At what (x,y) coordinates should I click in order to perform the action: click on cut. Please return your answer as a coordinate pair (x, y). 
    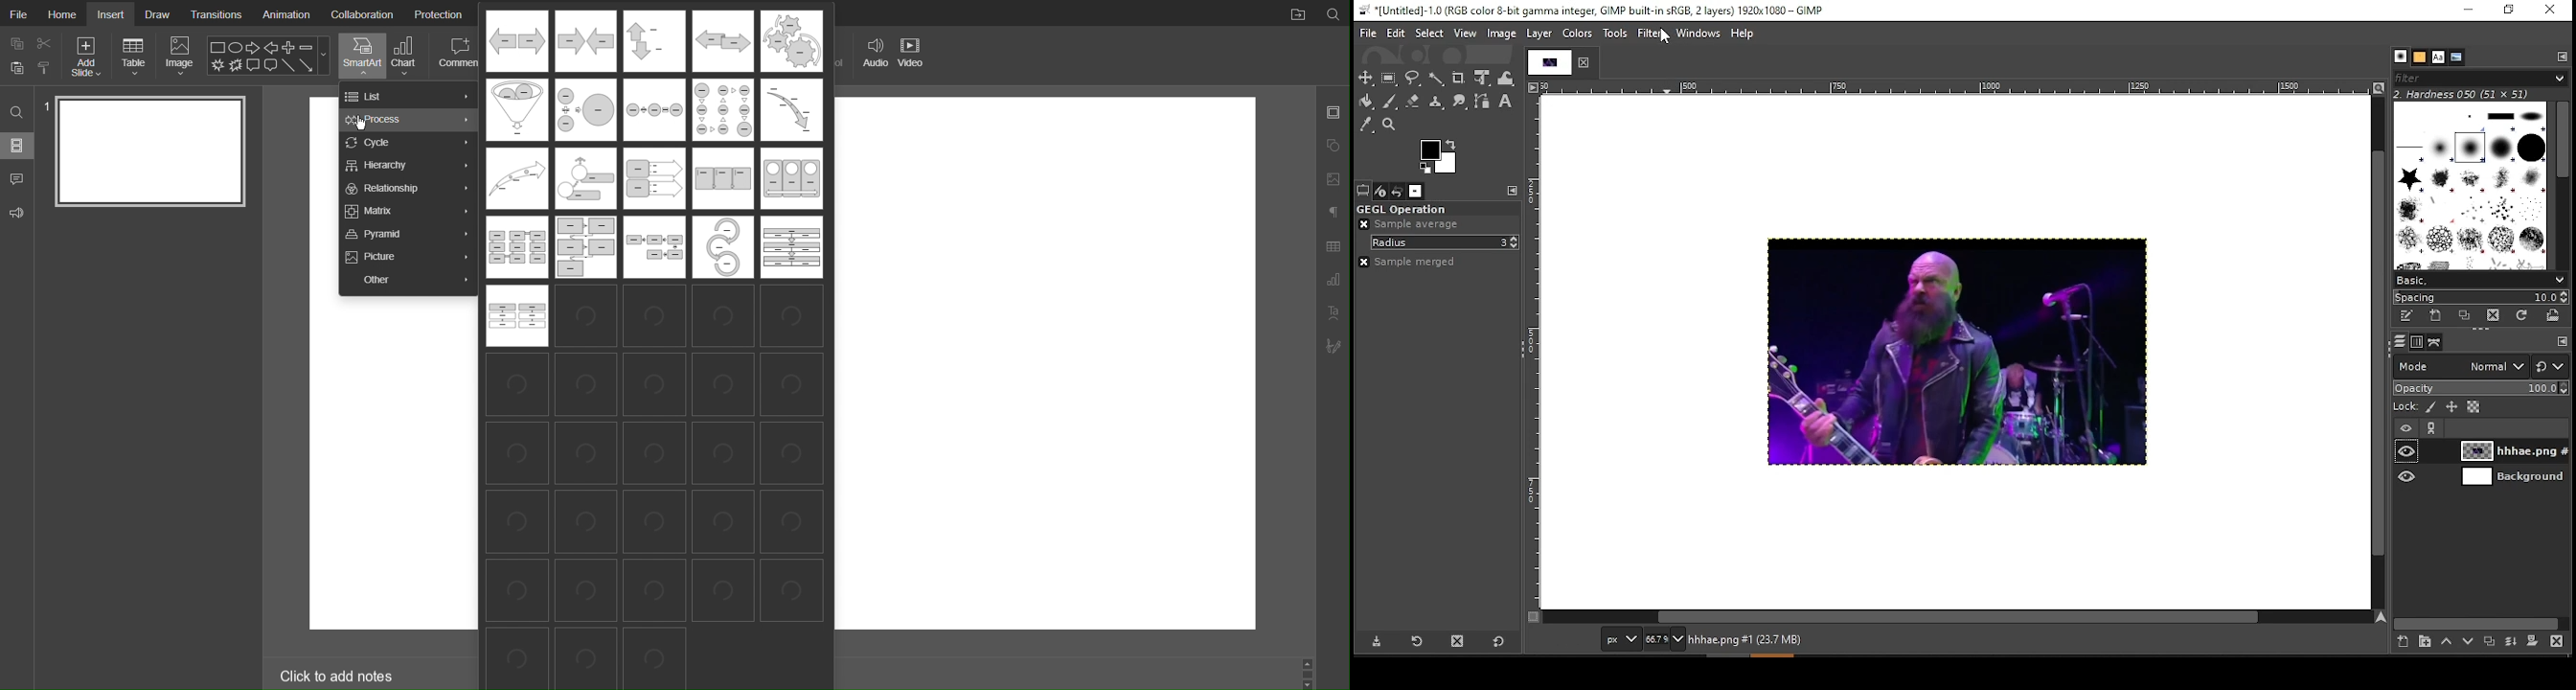
    Looking at the image, I should click on (45, 42).